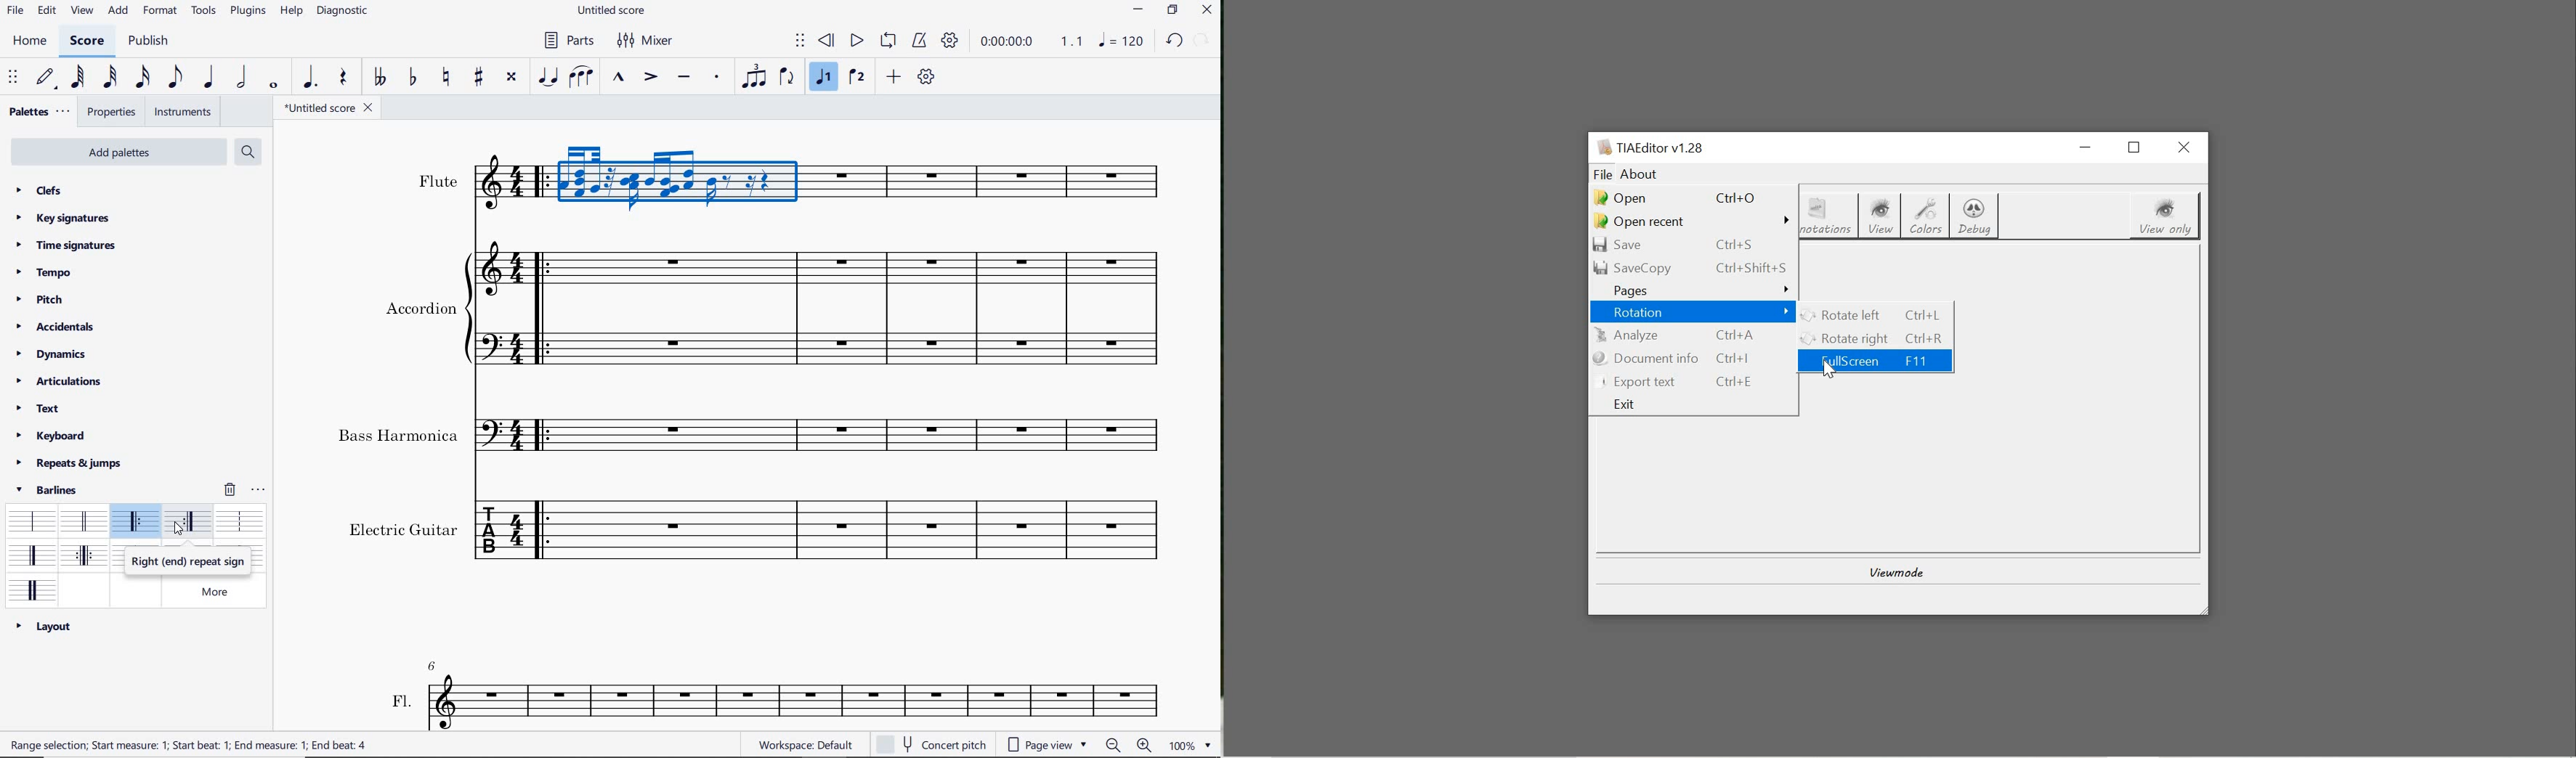  I want to click on text, so click(403, 527).